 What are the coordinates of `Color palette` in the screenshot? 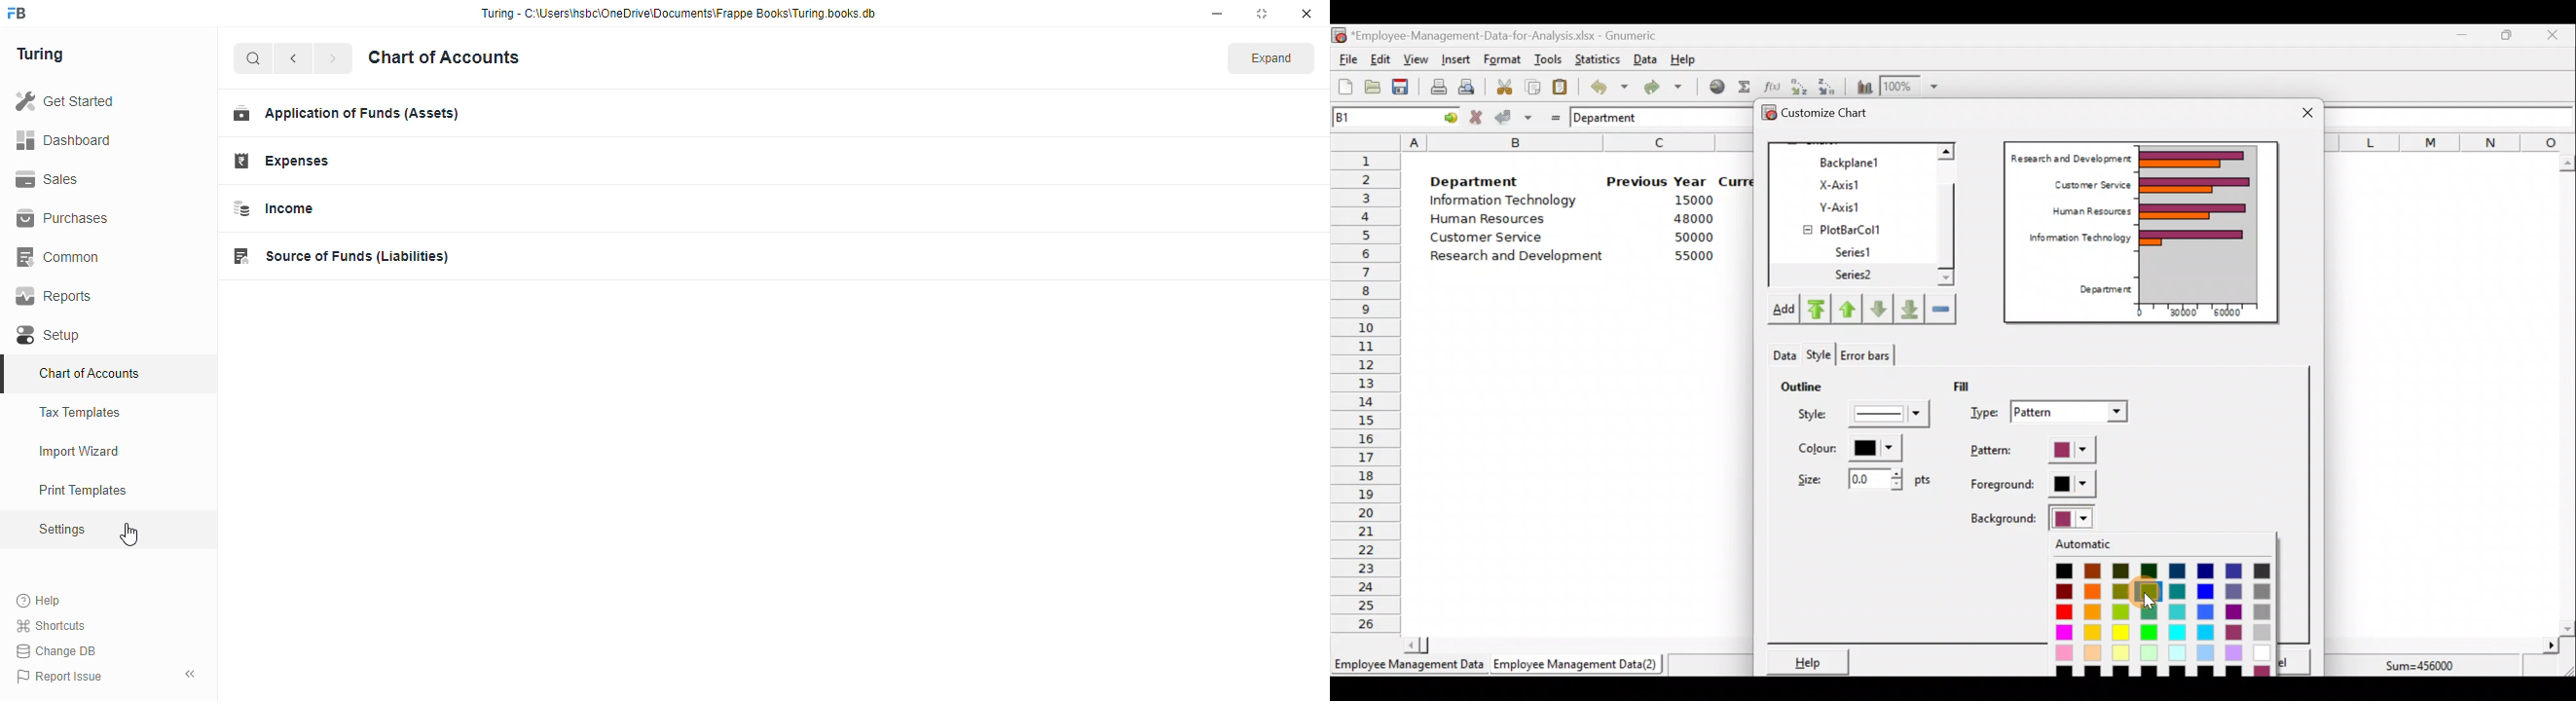 It's located at (2171, 606).